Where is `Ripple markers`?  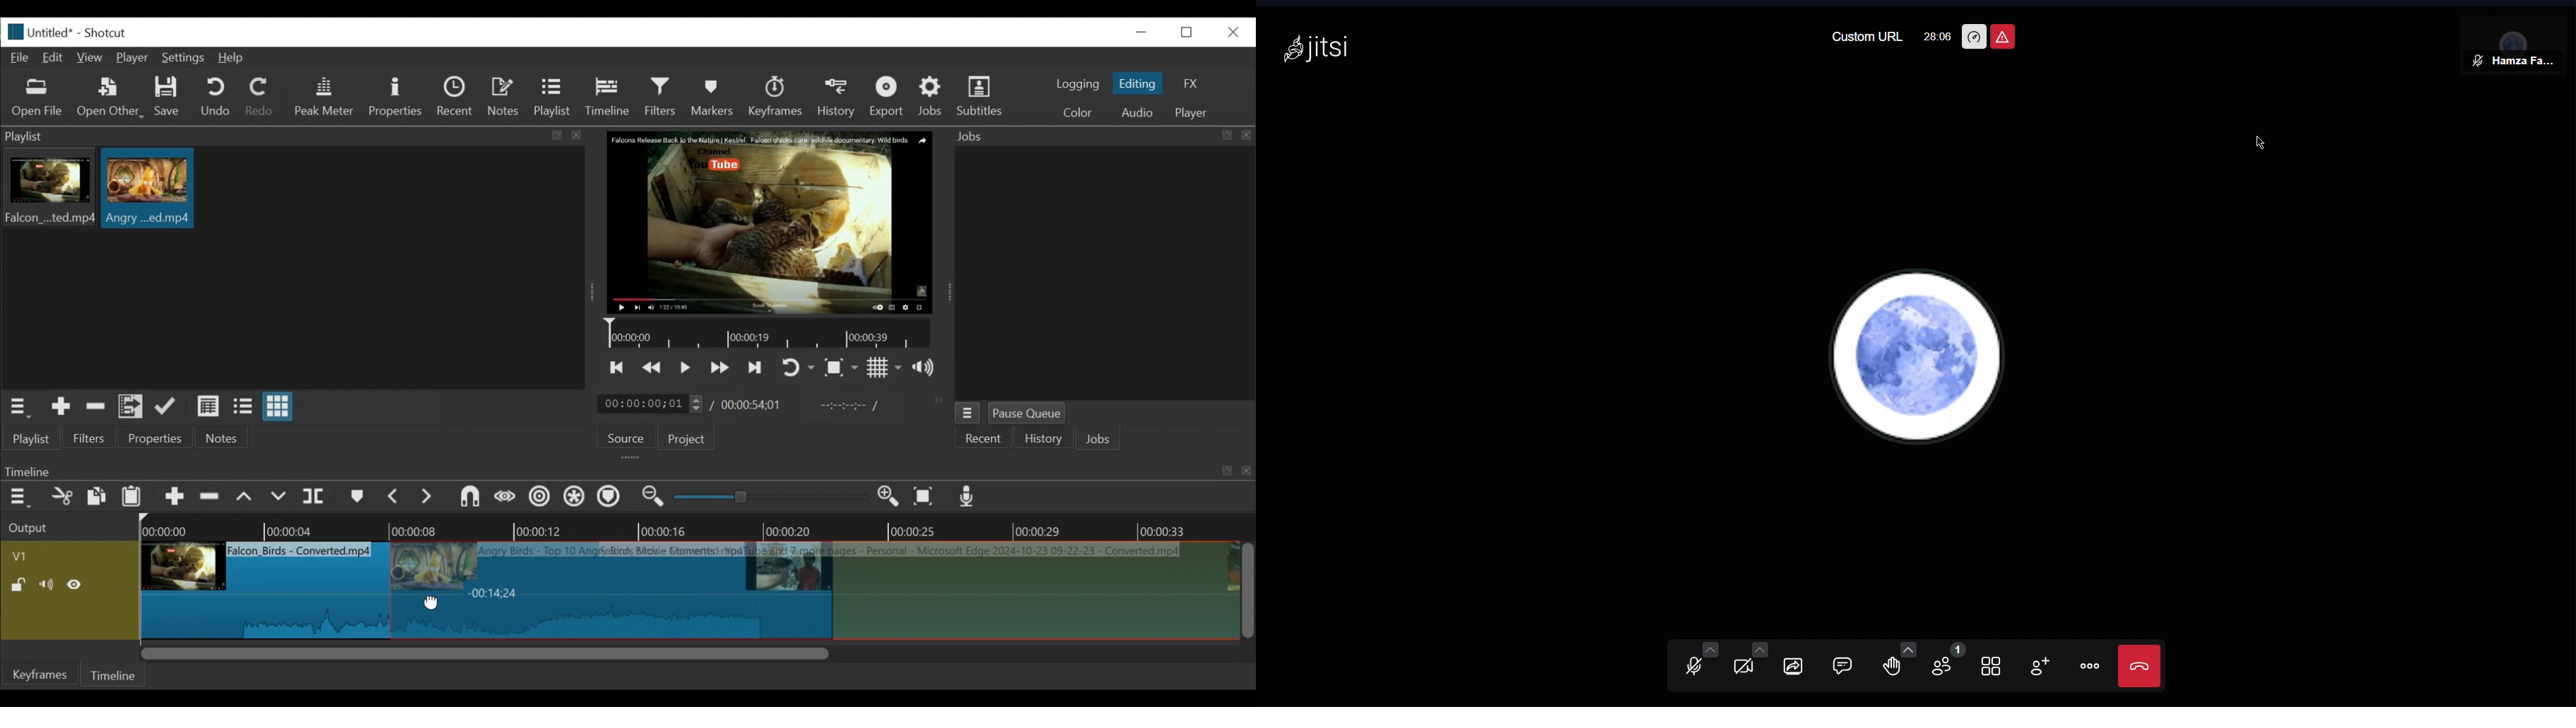
Ripple markers is located at coordinates (612, 498).